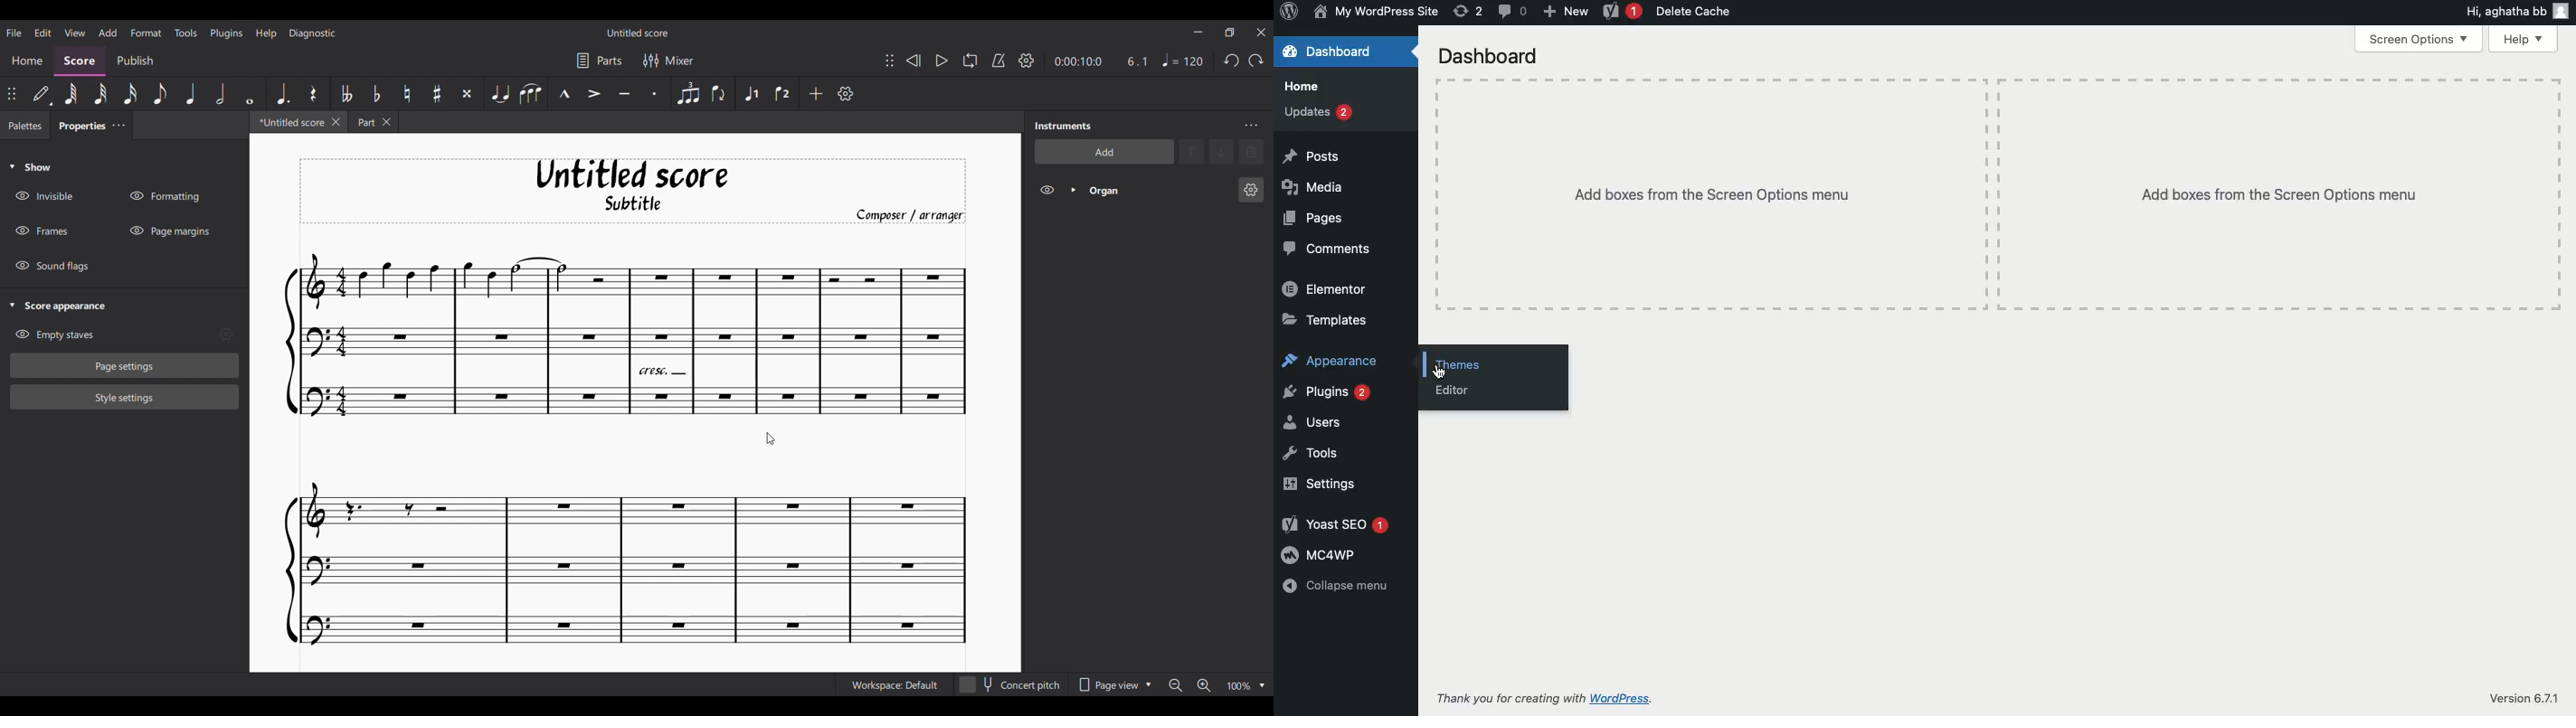 Image resolution: width=2576 pixels, height=728 pixels. I want to click on Hide Page margins, so click(169, 231).